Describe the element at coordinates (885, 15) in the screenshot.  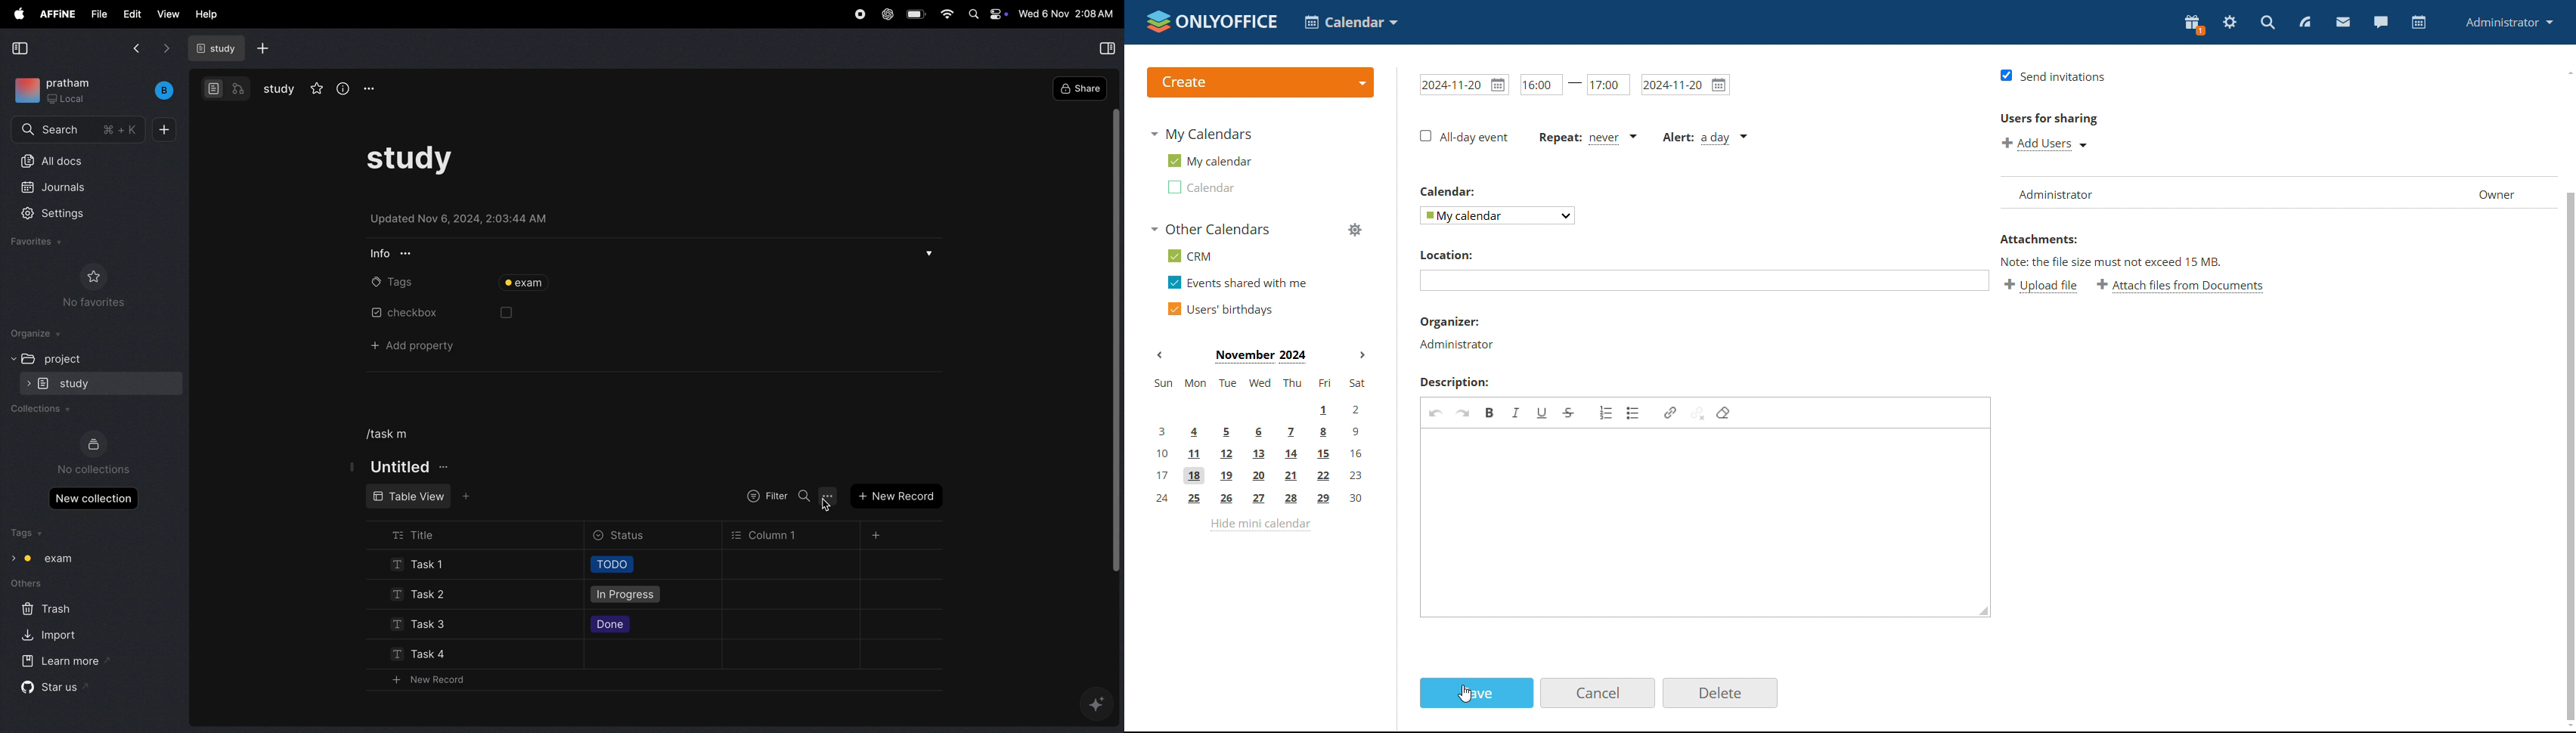
I see `chat gpt` at that location.